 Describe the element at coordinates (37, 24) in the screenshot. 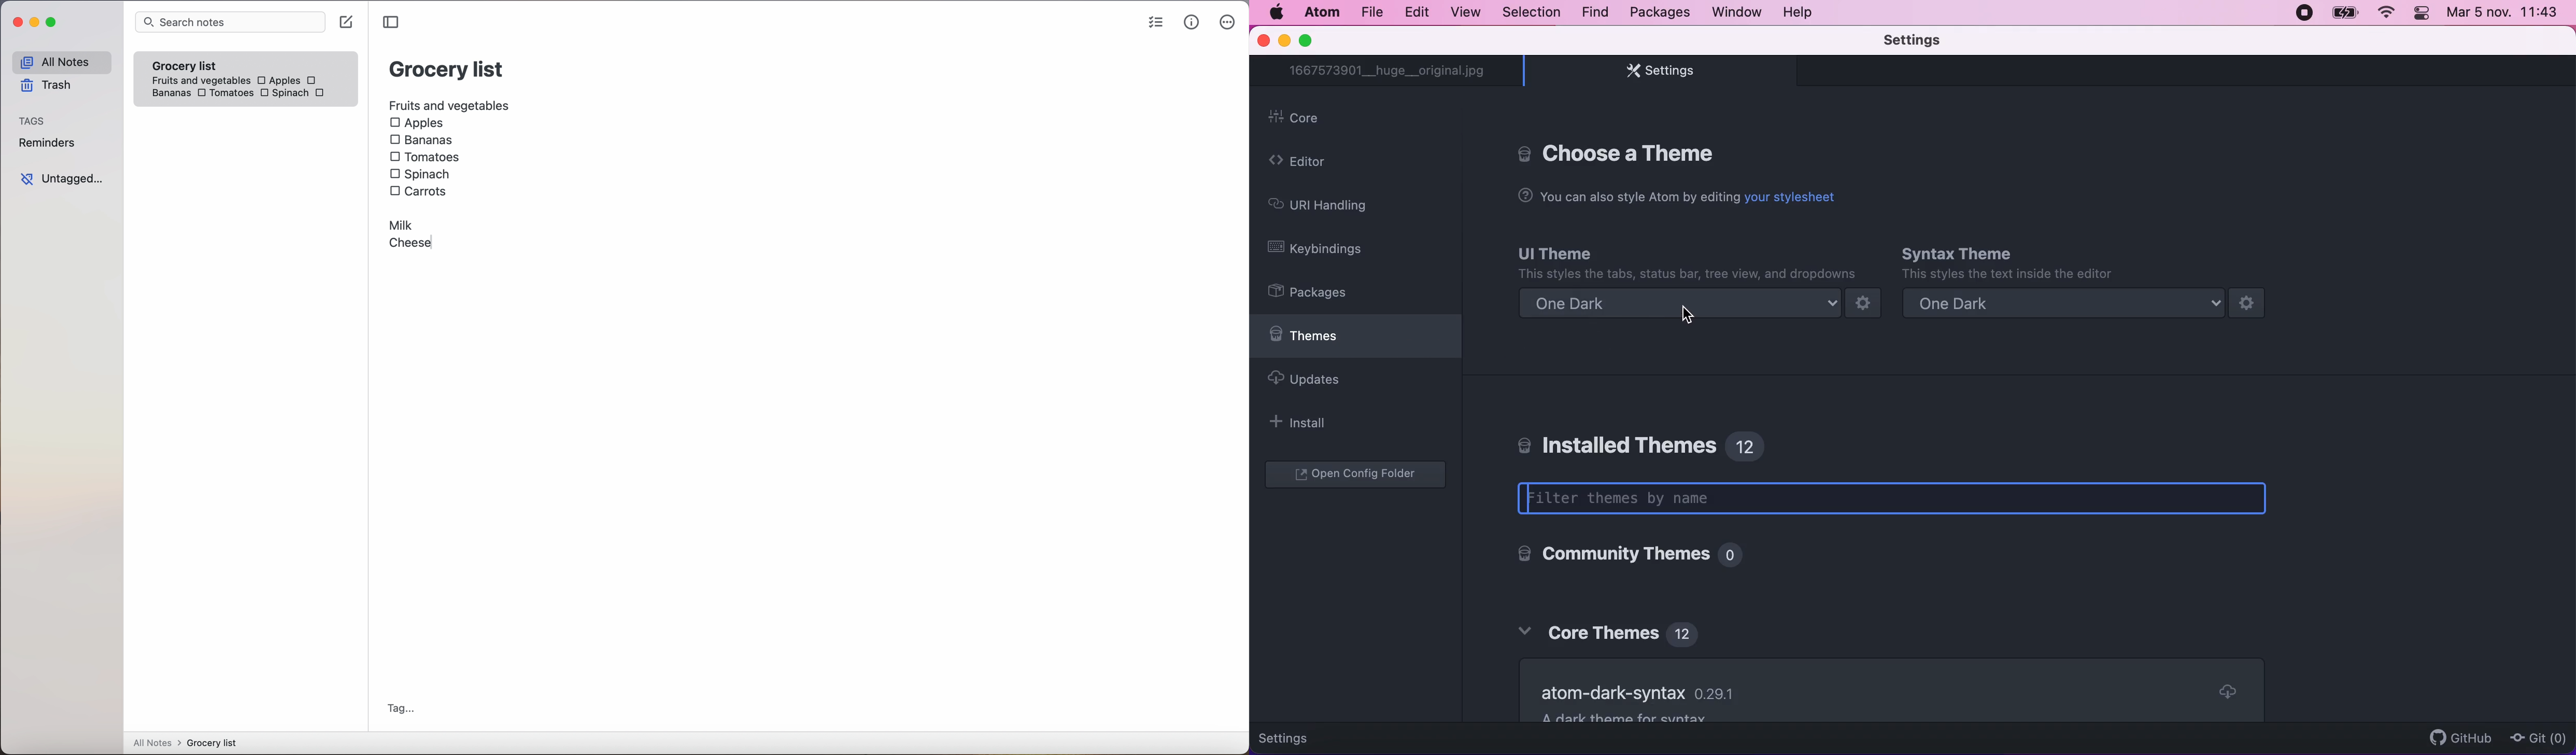

I see `minimize Simplenote` at that location.